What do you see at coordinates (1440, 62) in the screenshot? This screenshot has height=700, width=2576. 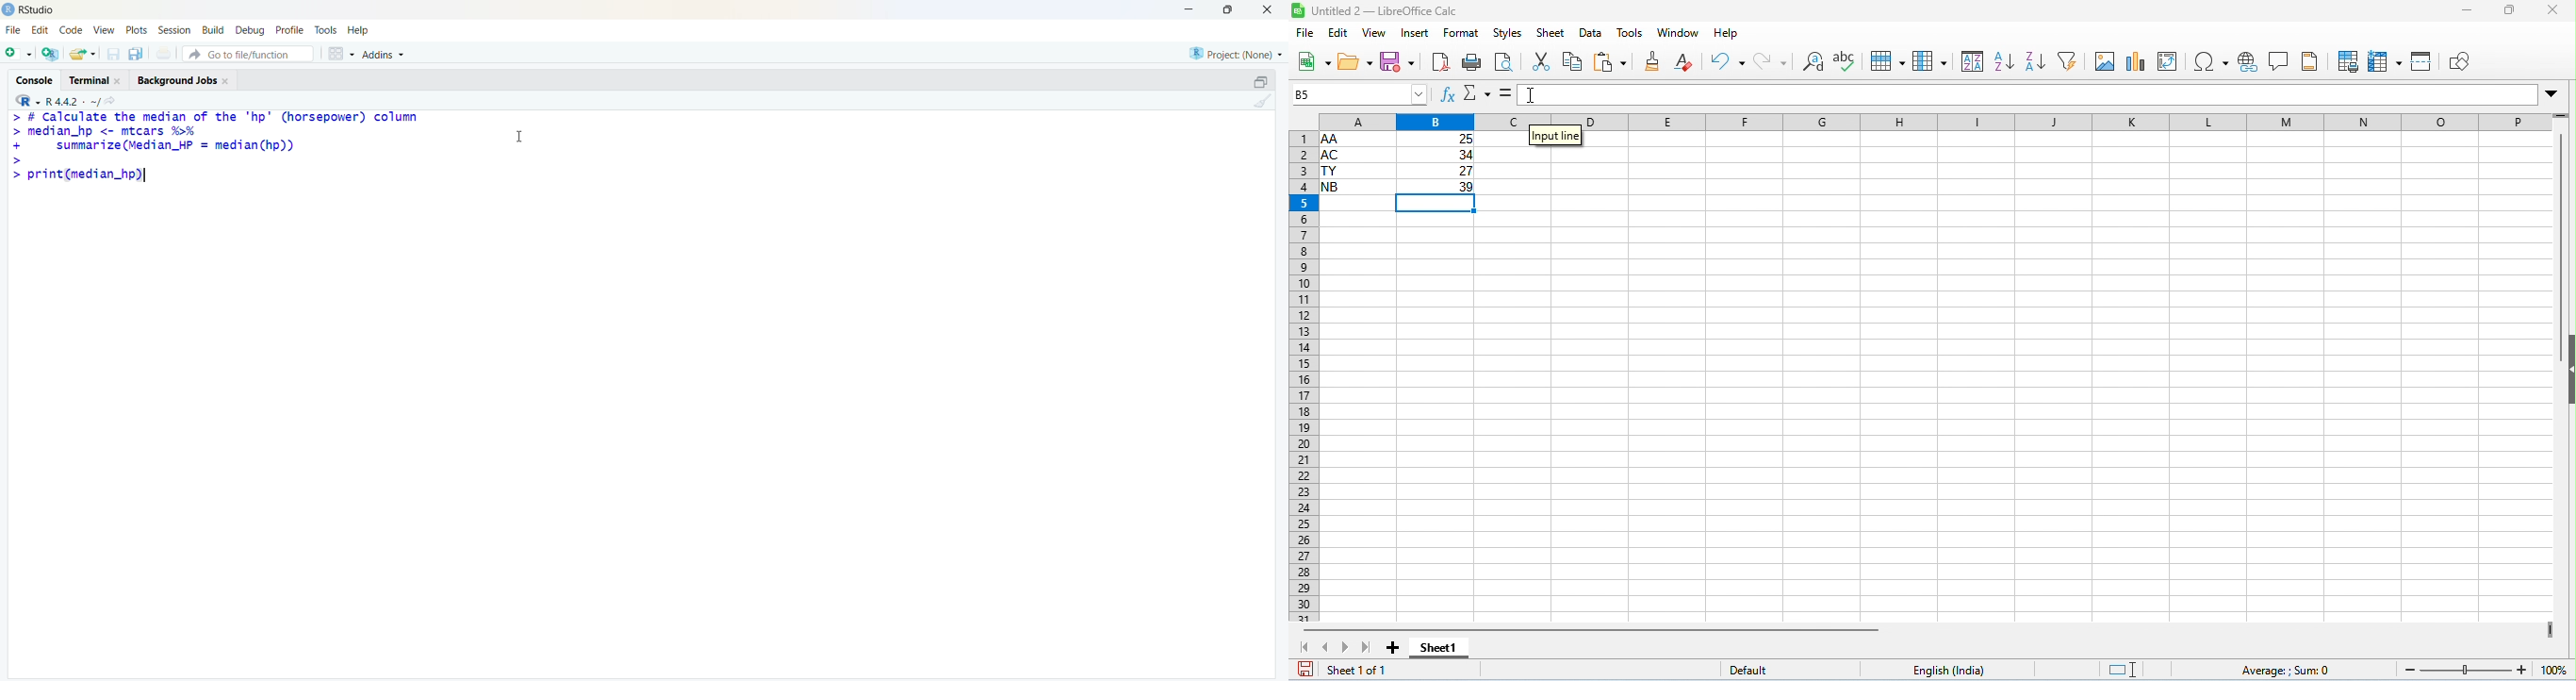 I see `export pdf` at bounding box center [1440, 62].